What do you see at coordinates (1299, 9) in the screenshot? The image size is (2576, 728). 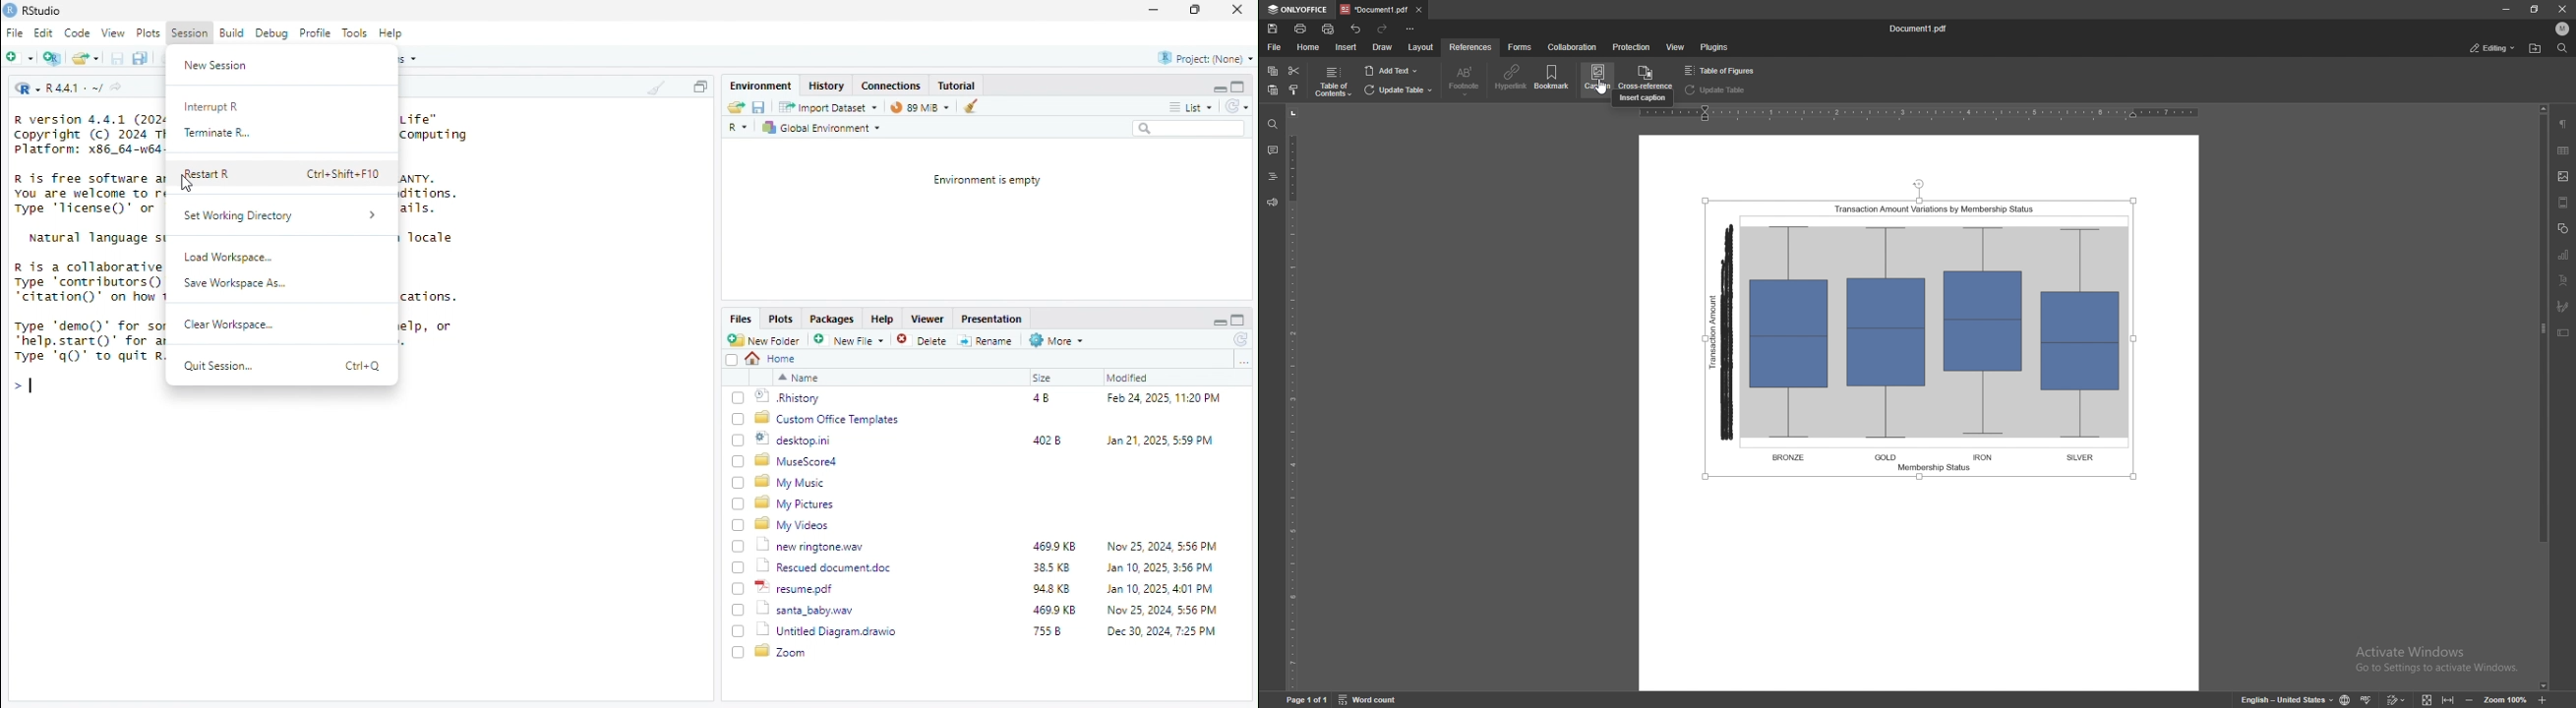 I see `onlyoffice` at bounding box center [1299, 9].